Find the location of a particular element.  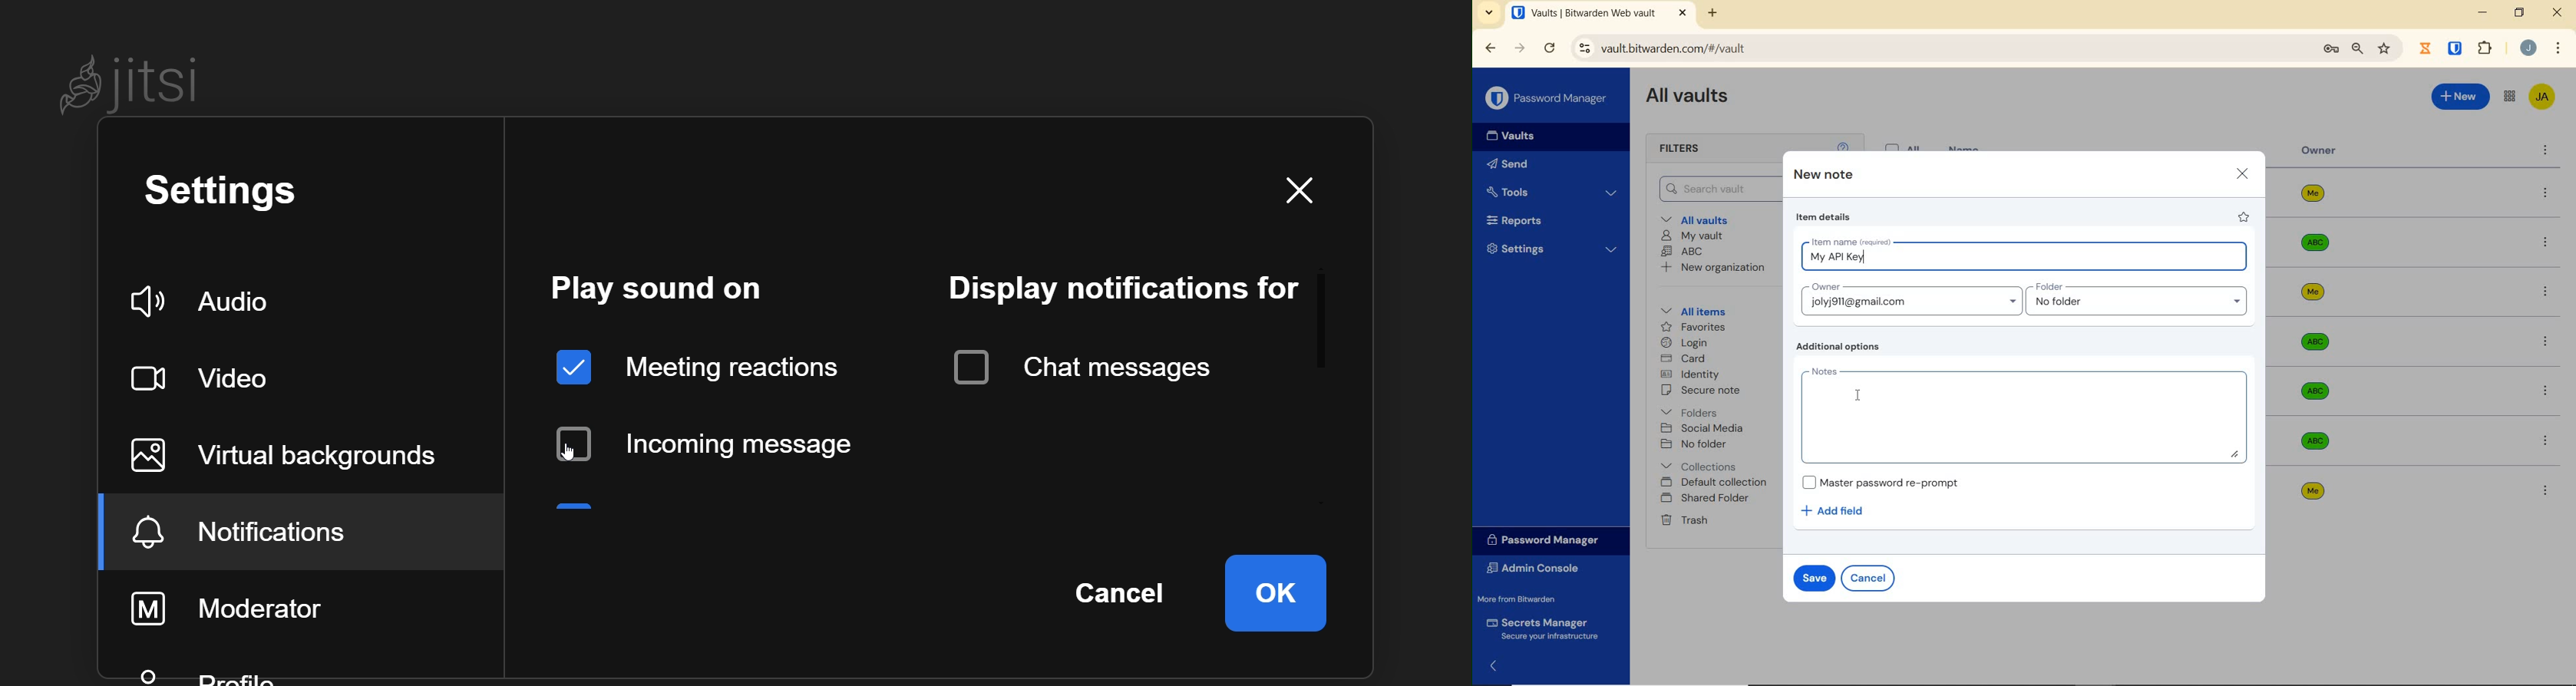

Jibril Extension is located at coordinates (2427, 48).